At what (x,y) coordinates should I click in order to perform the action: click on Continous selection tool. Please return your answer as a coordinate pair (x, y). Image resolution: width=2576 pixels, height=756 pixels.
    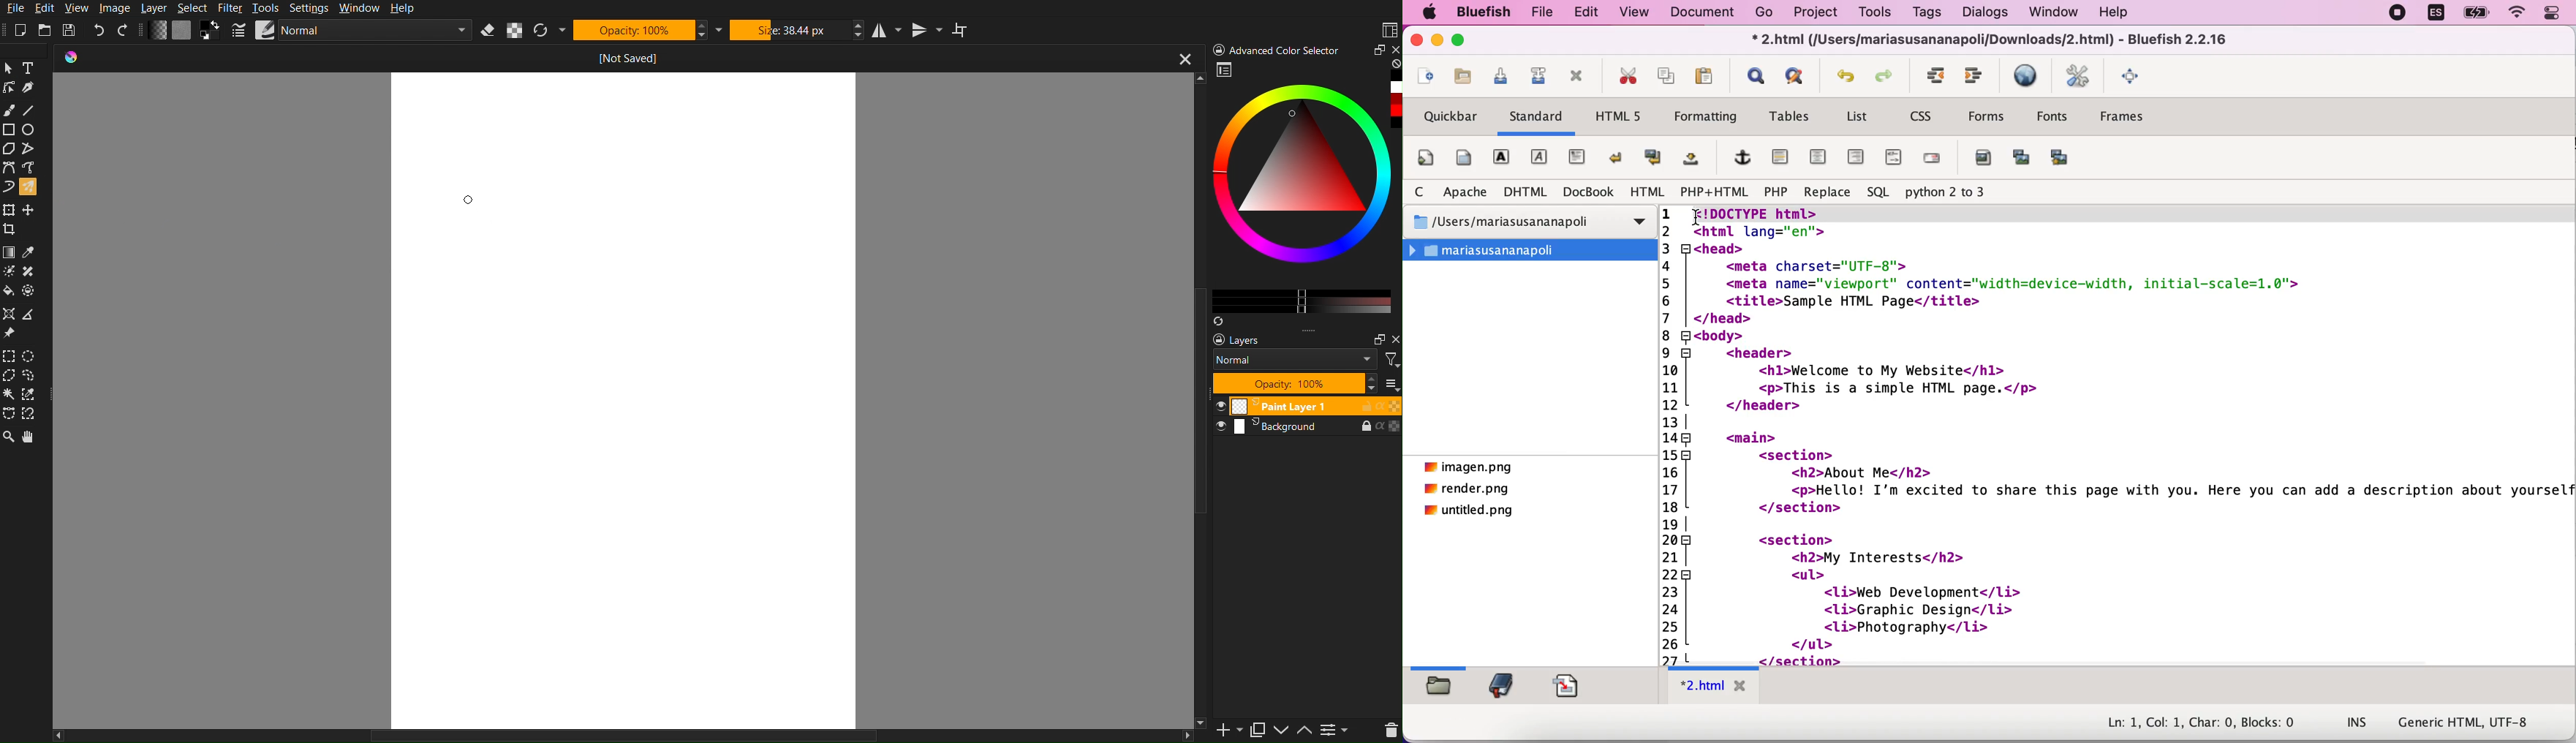
    Looking at the image, I should click on (10, 394).